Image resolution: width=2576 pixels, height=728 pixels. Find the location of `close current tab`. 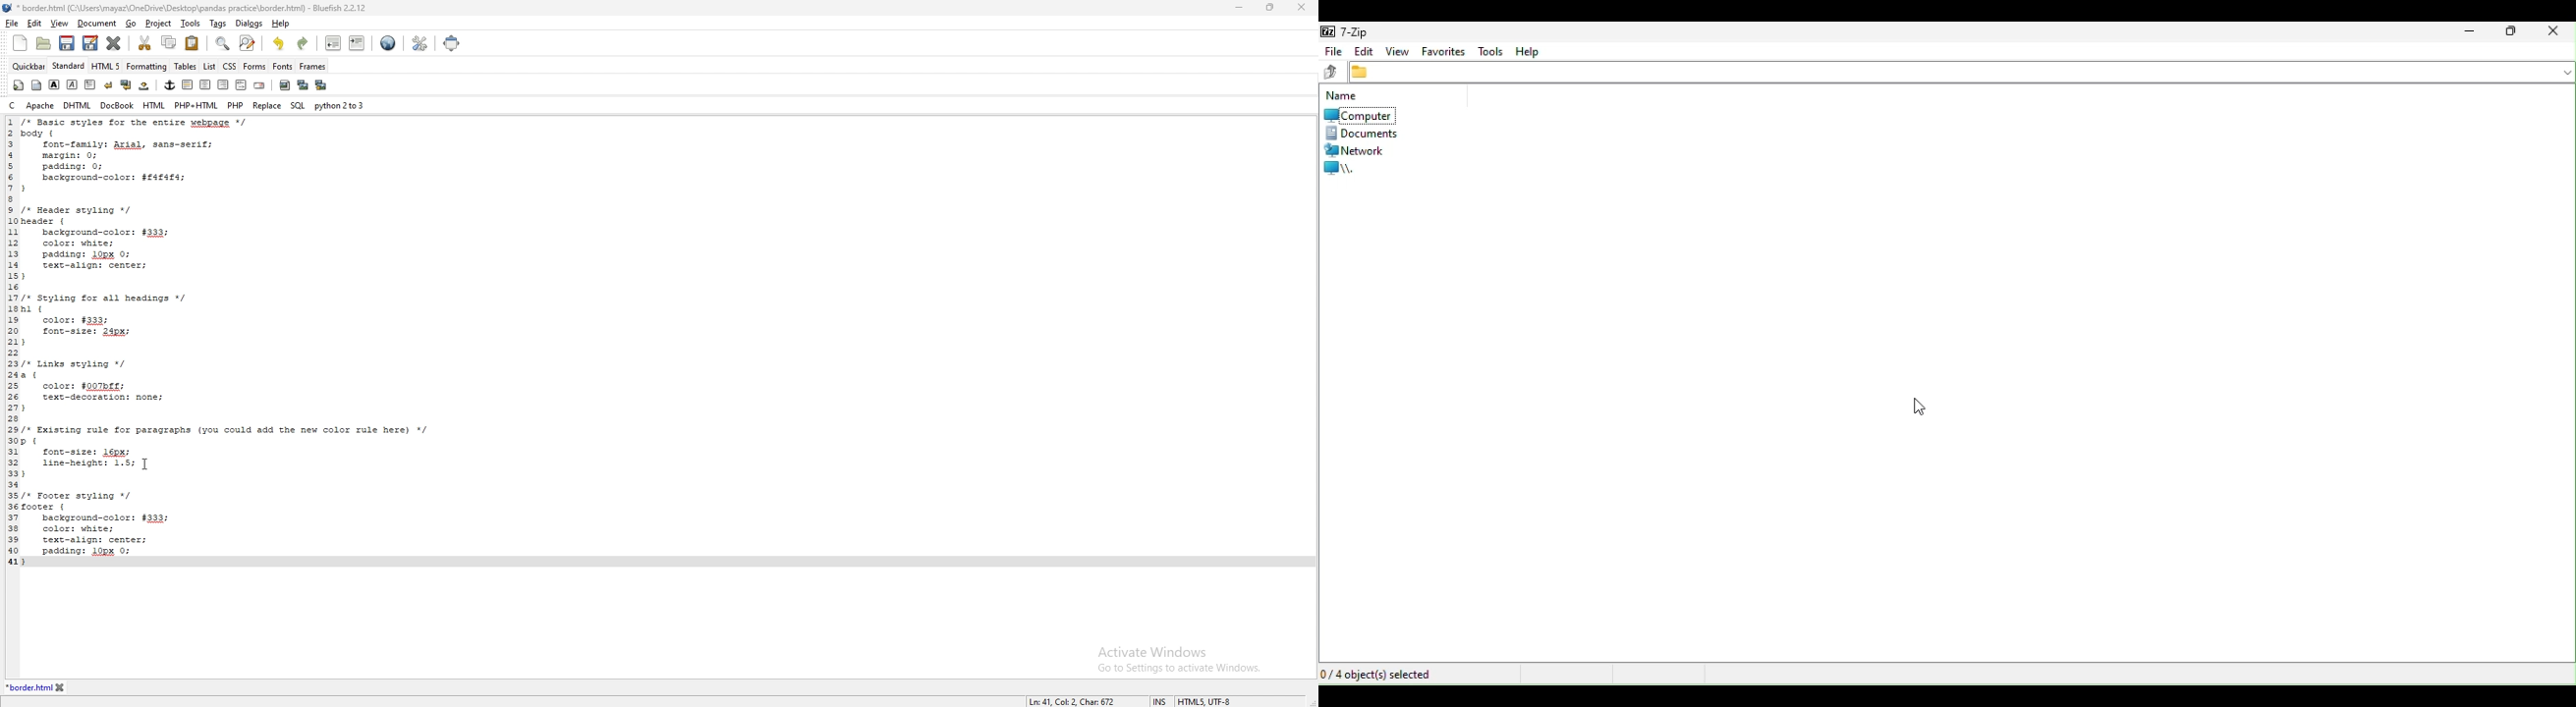

close current tab is located at coordinates (115, 43).